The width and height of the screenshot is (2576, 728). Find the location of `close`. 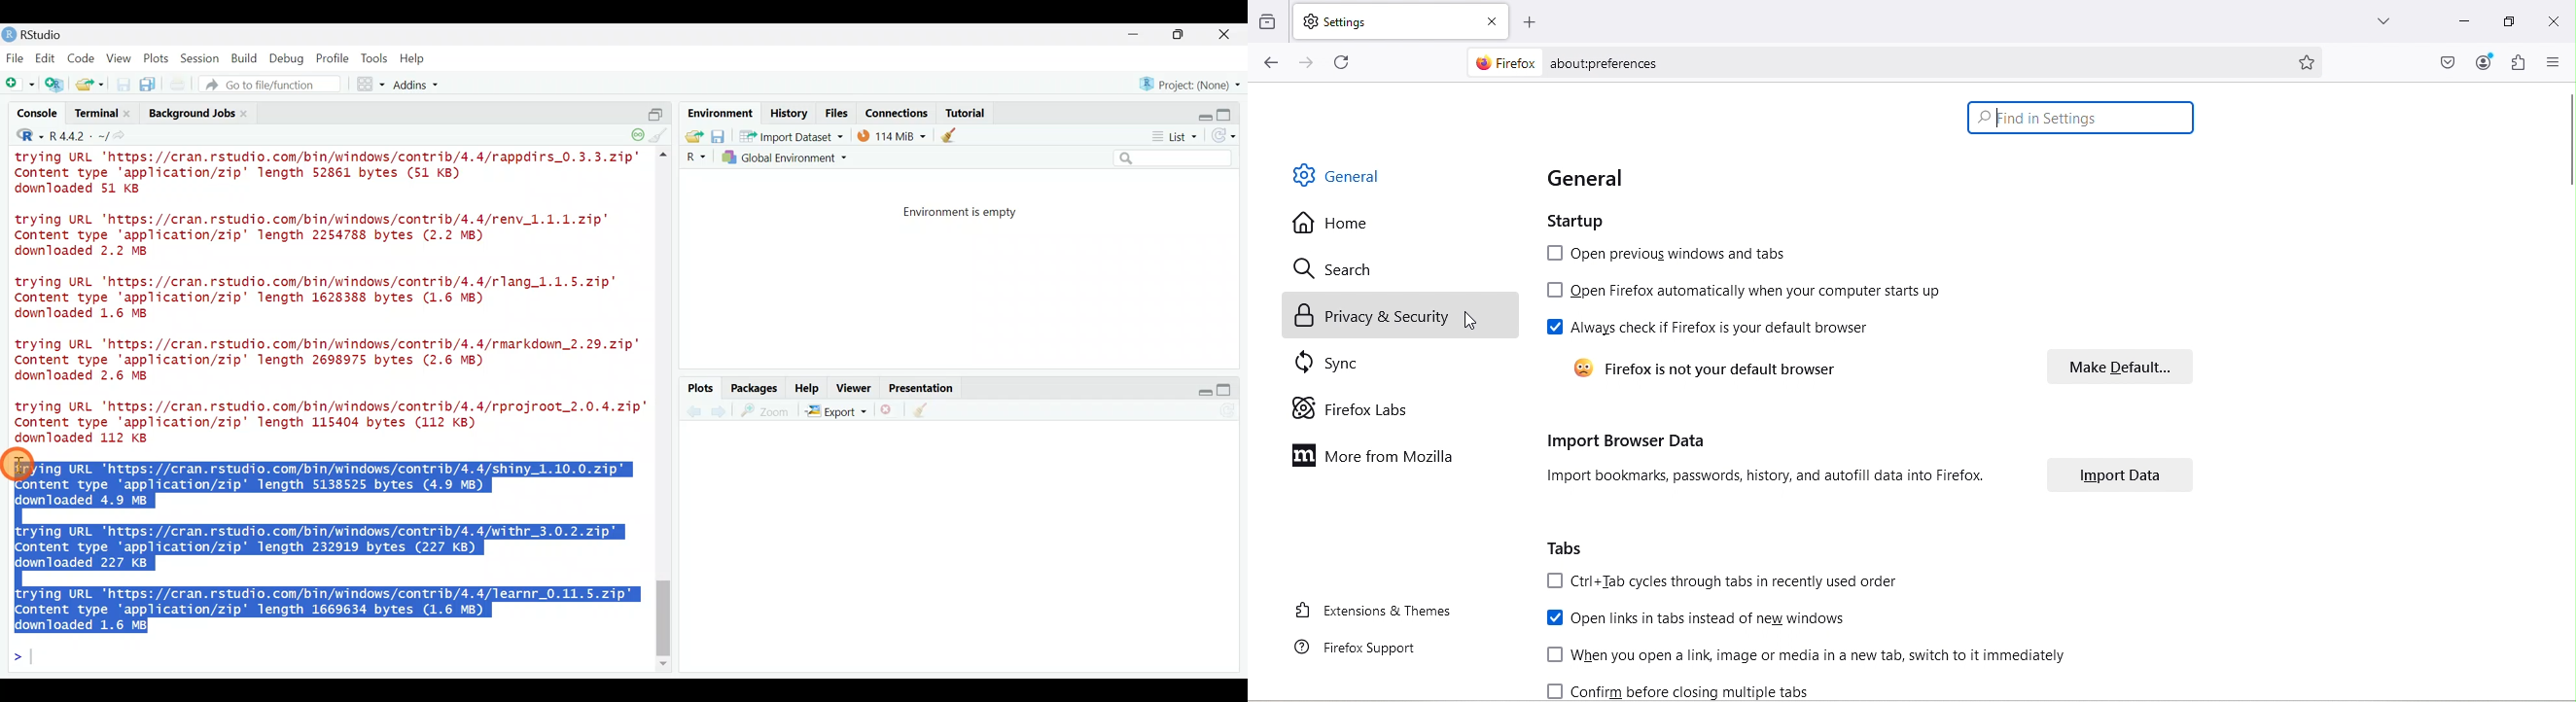

close is located at coordinates (2551, 24).